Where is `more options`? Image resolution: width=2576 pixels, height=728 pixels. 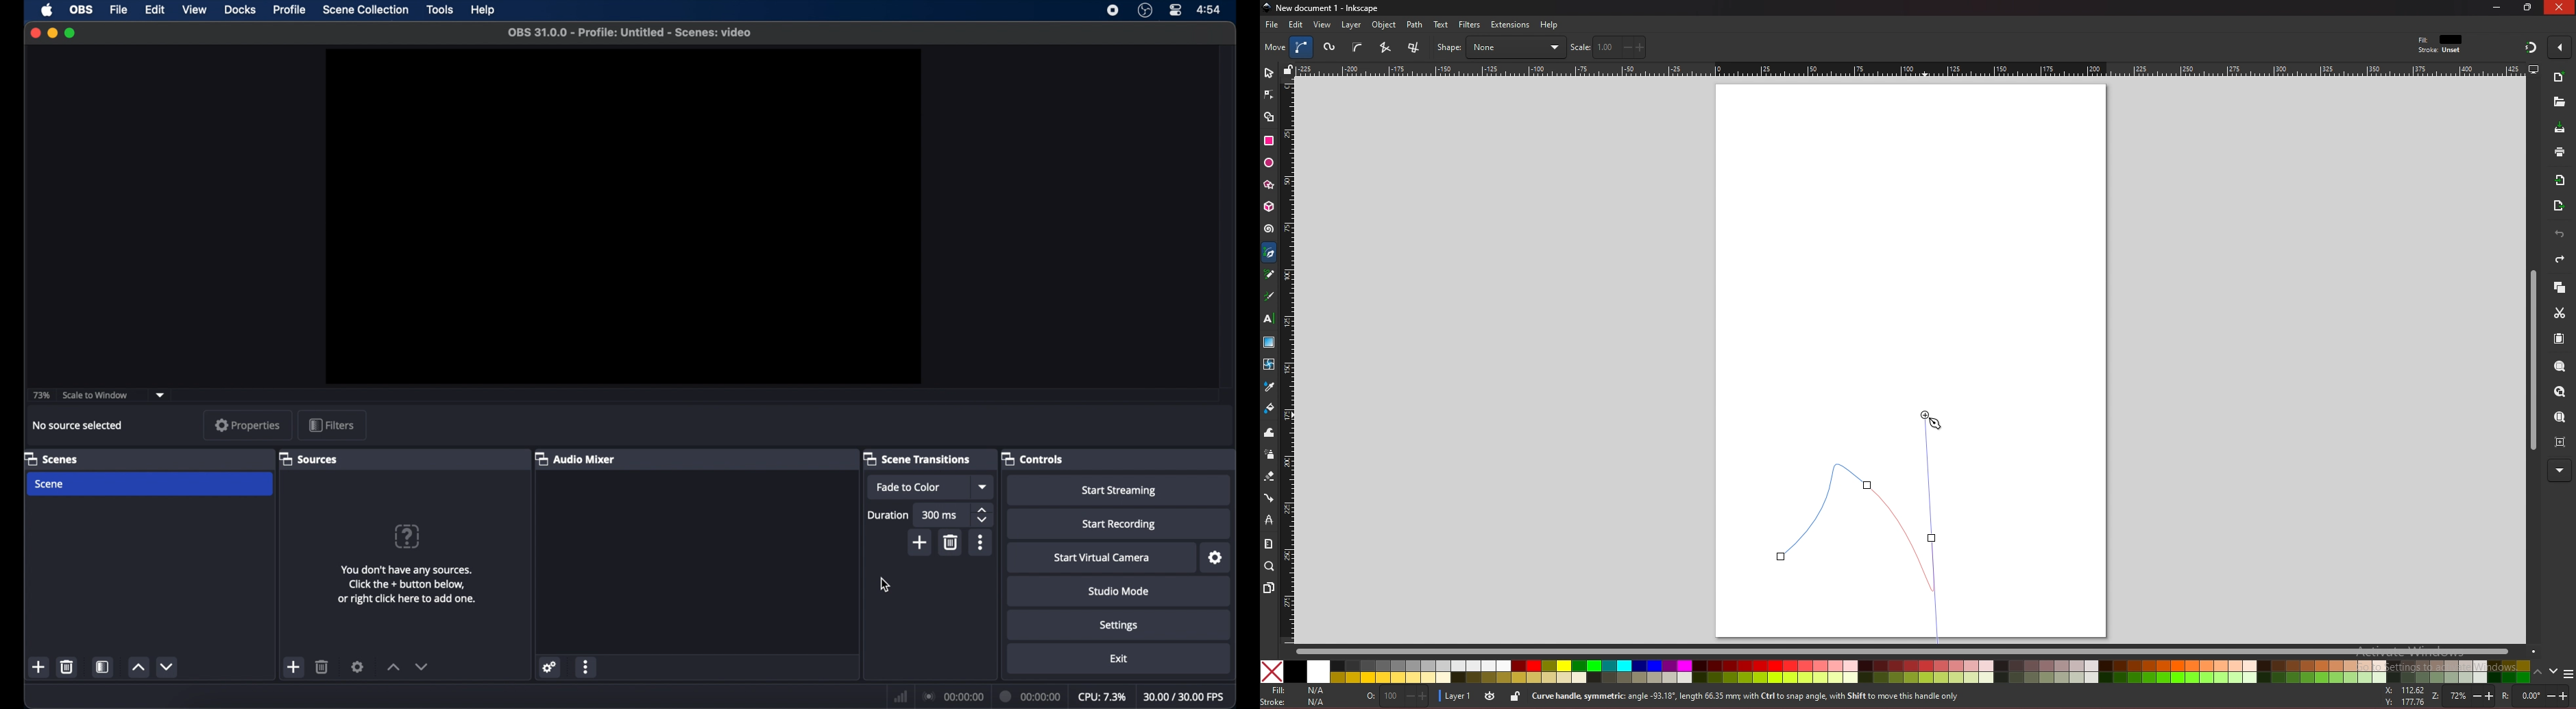 more options is located at coordinates (982, 542).